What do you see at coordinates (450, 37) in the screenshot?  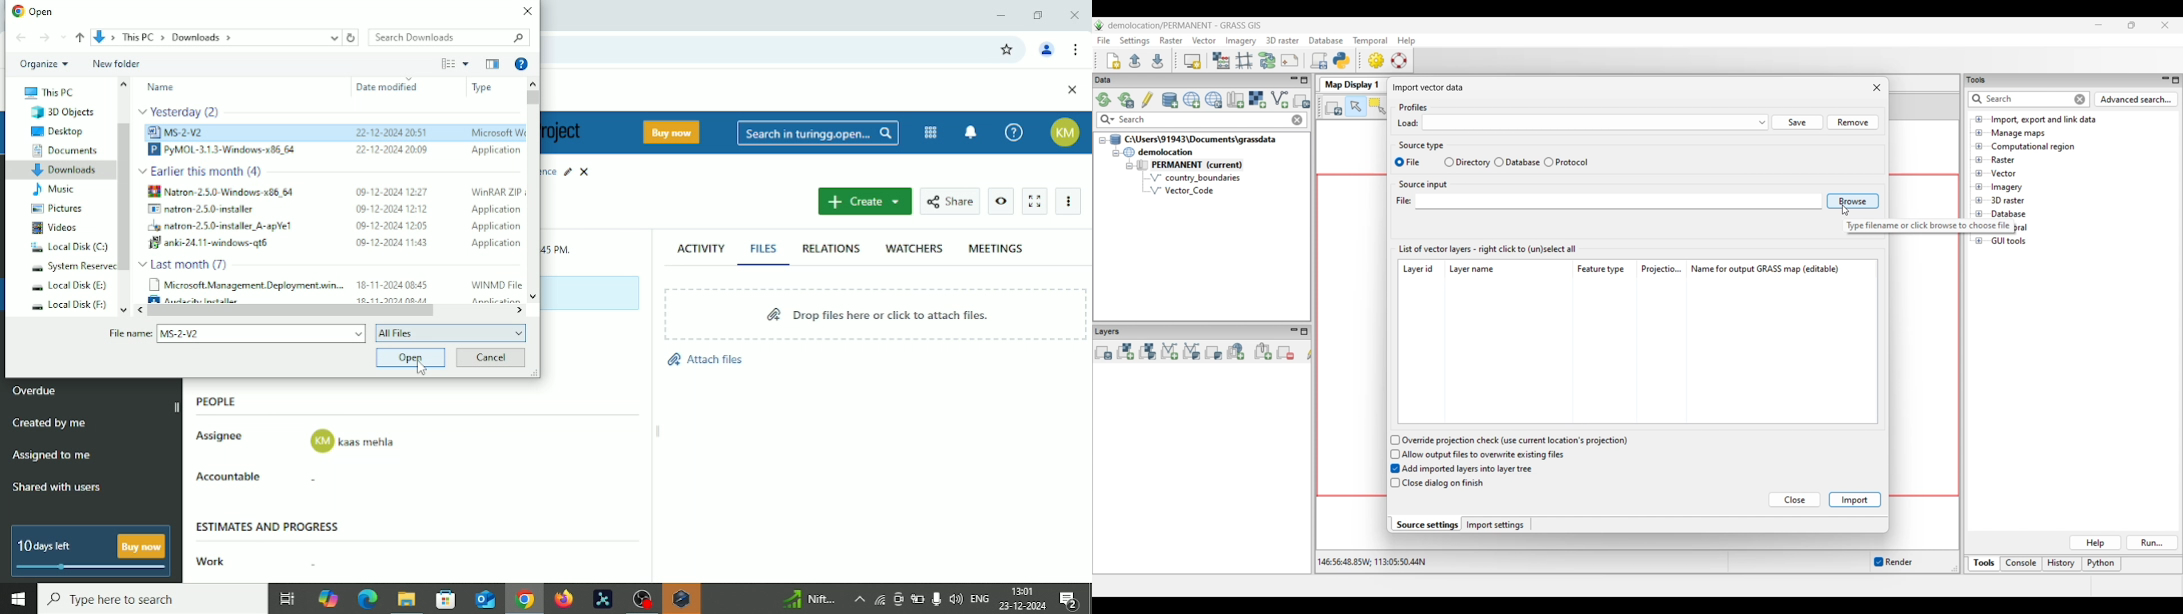 I see `Search` at bounding box center [450, 37].